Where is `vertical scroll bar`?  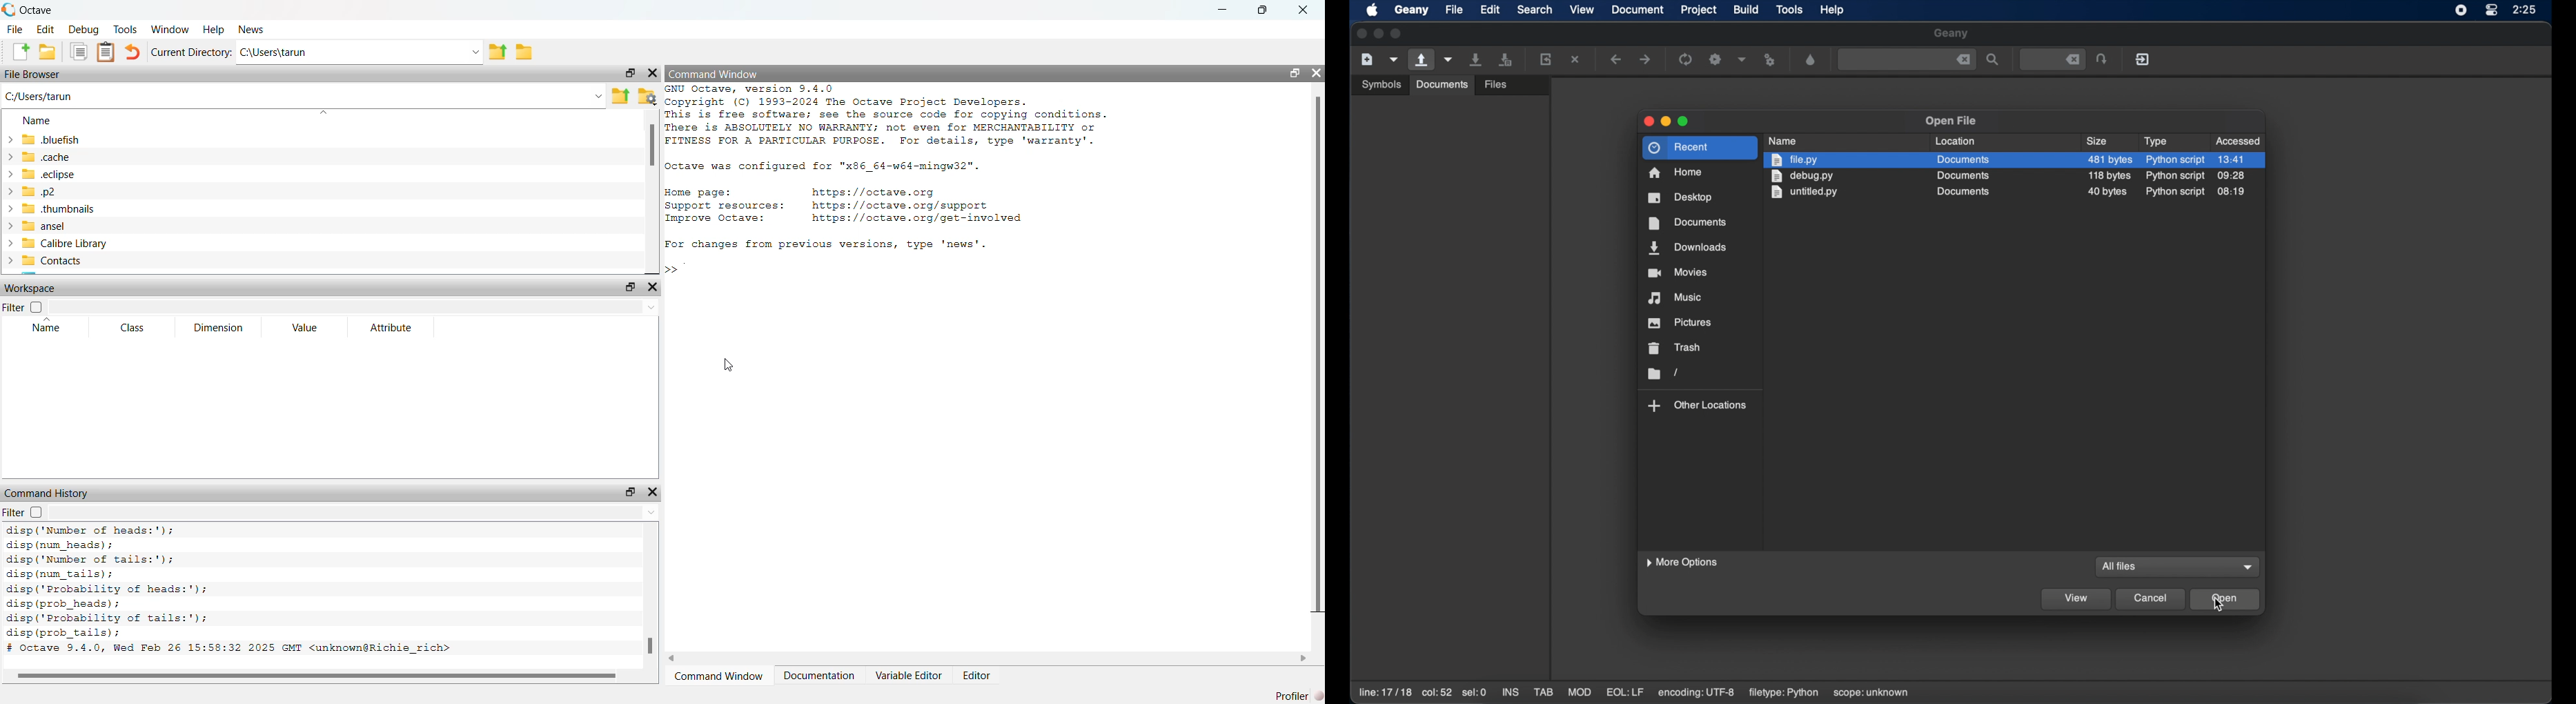
vertical scroll bar is located at coordinates (1318, 362).